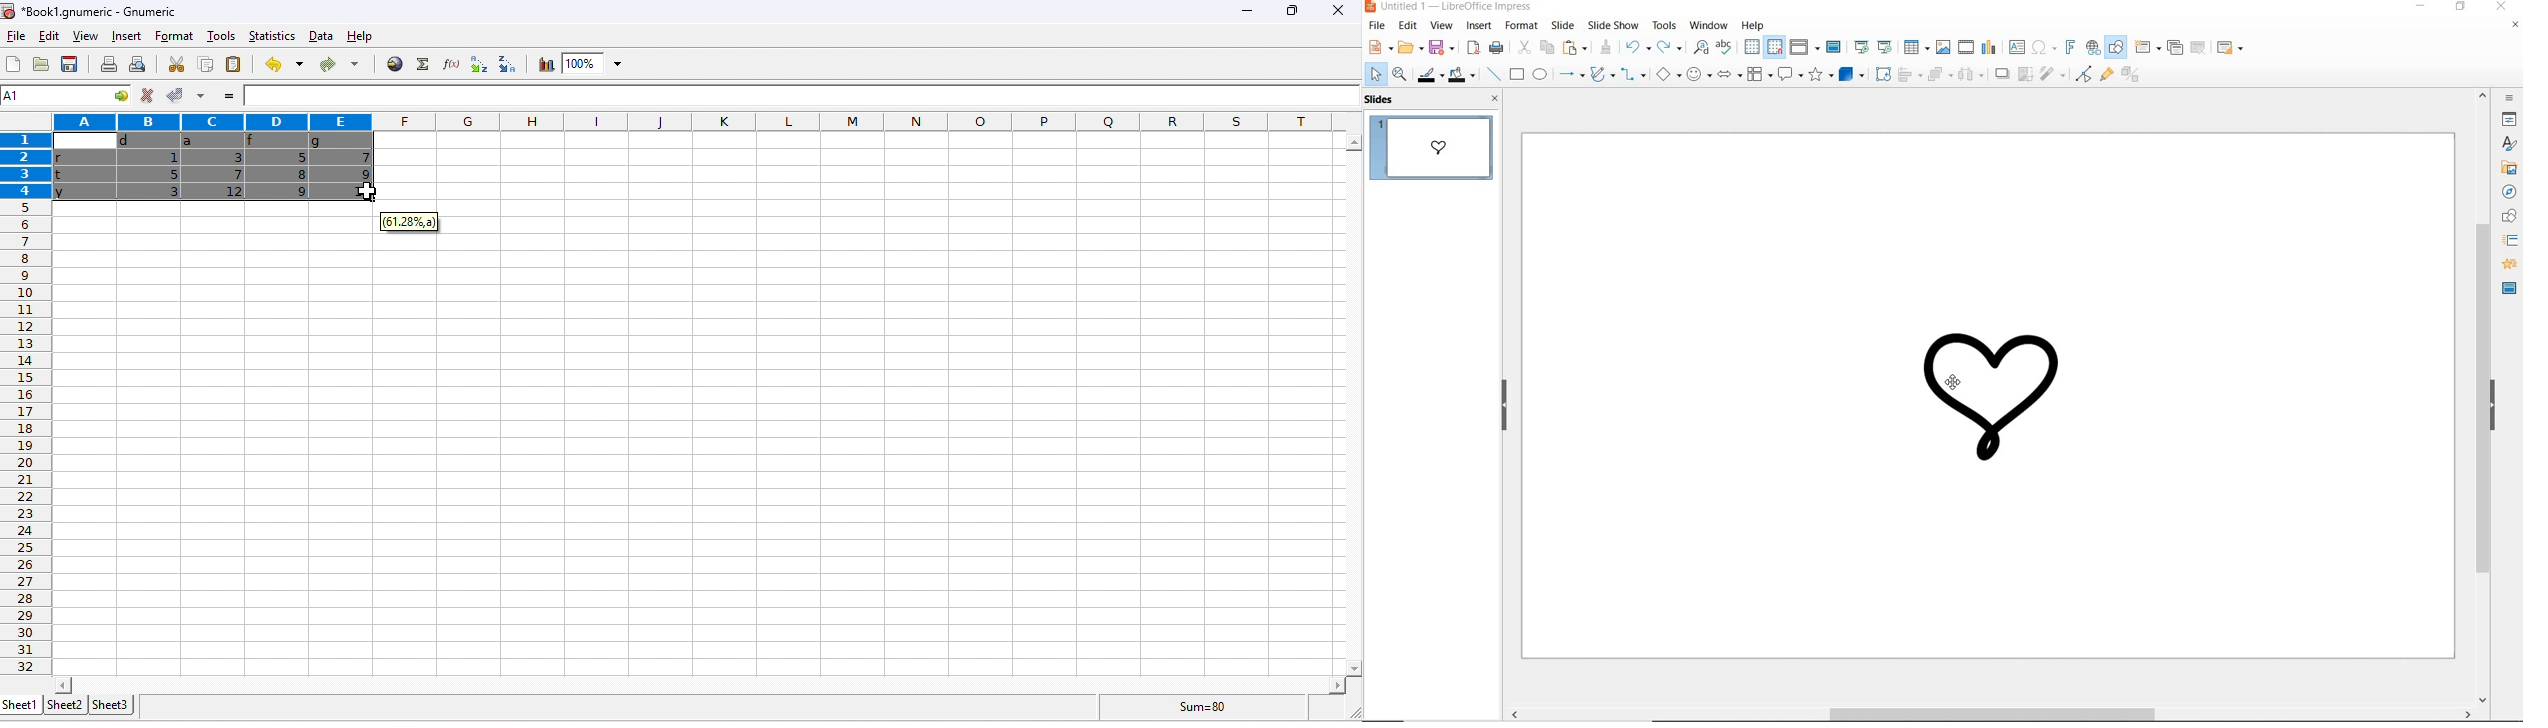 This screenshot has height=728, width=2548. I want to click on stars and banners, so click(1820, 74).